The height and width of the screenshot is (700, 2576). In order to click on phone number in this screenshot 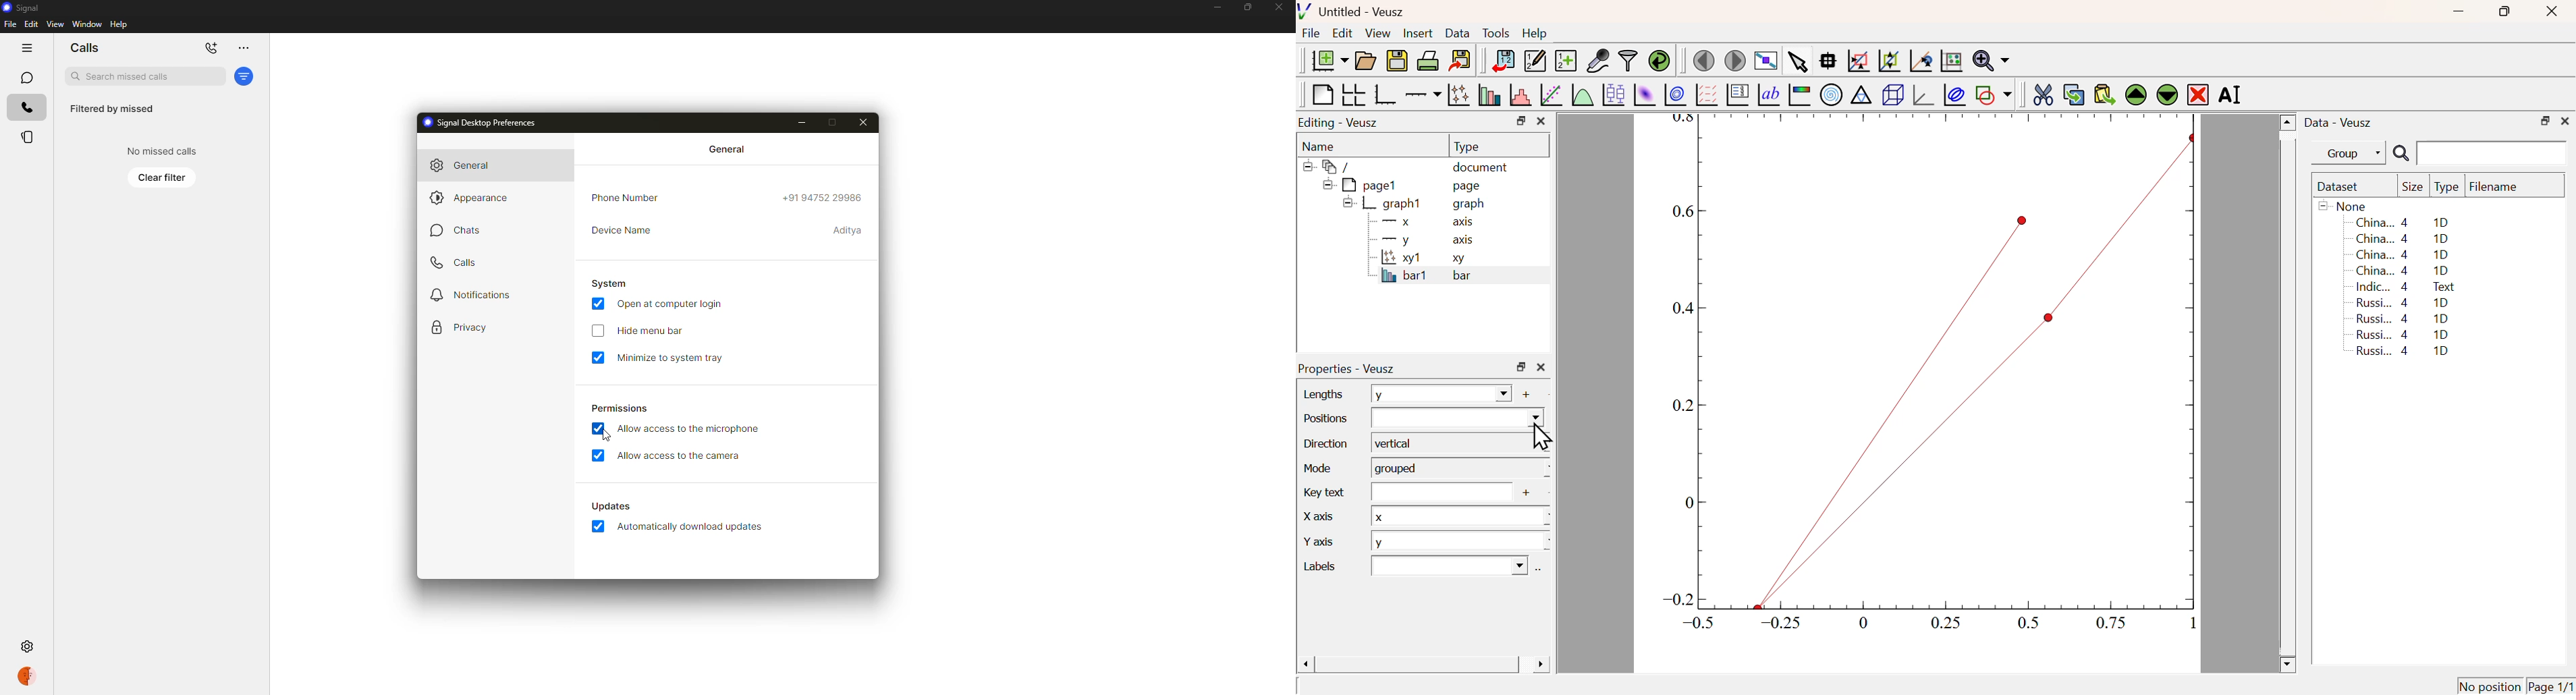, I will do `click(628, 198)`.